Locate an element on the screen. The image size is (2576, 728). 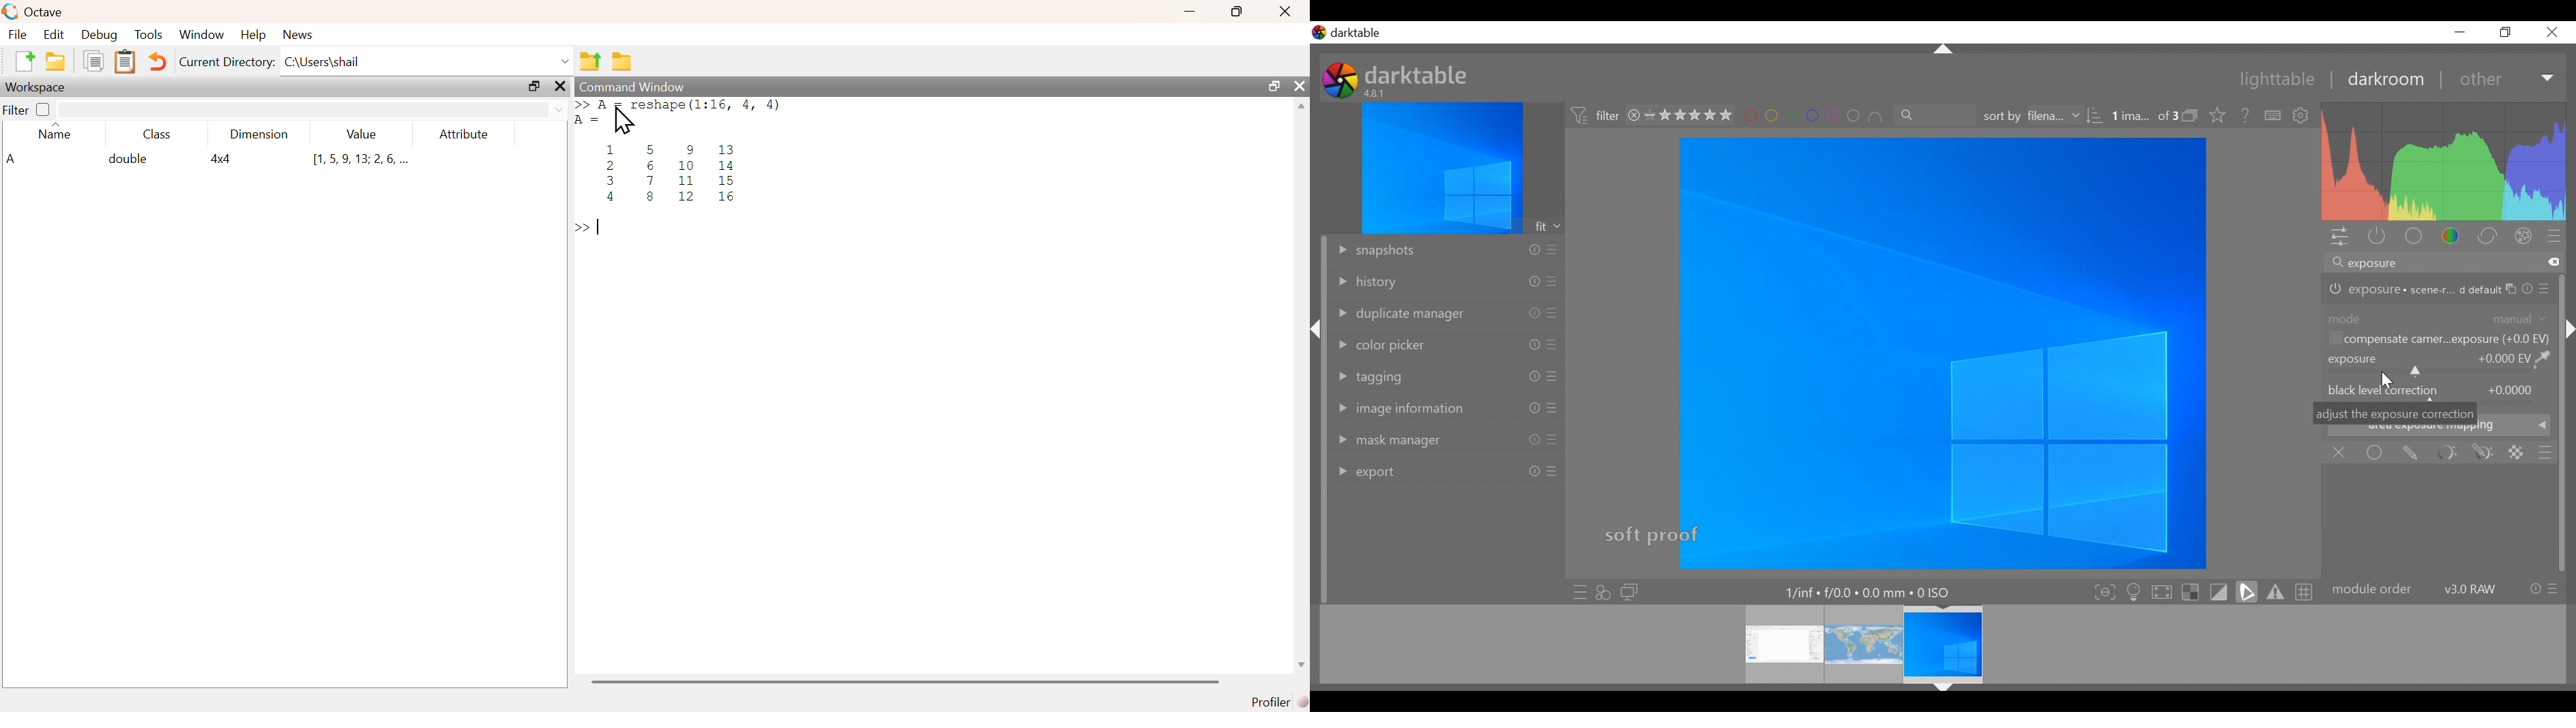
toggle softproofing is located at coordinates (2219, 590).